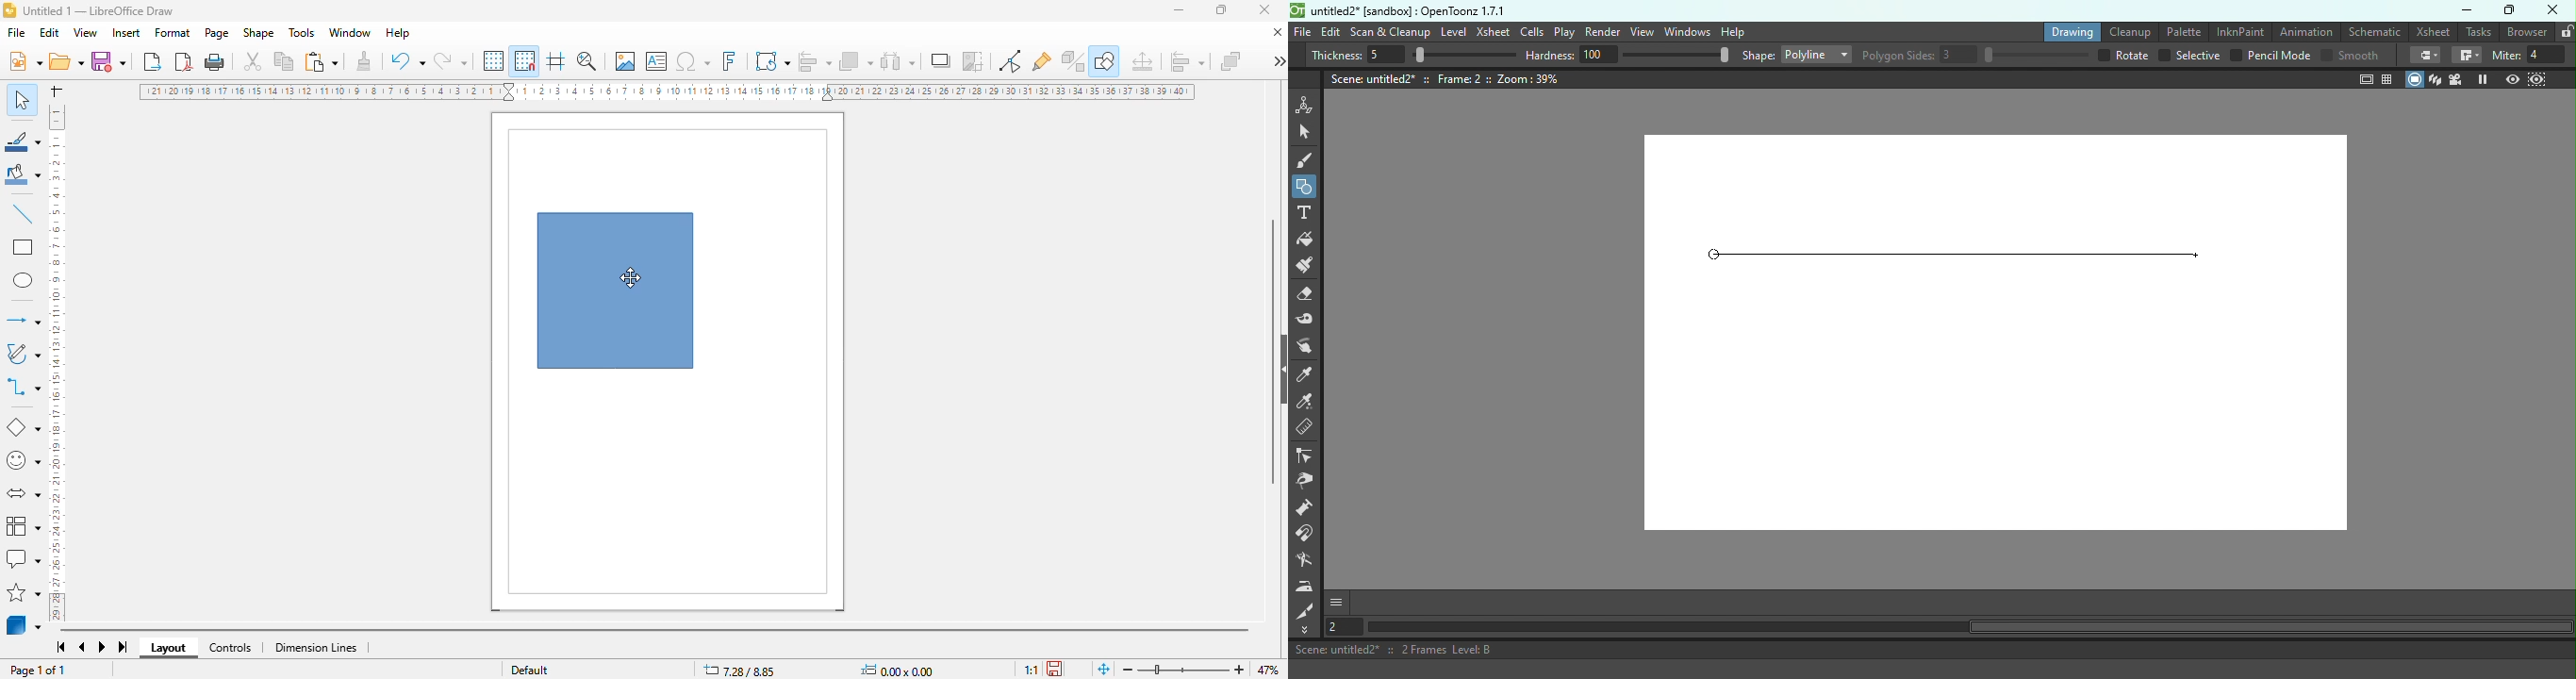  What do you see at coordinates (23, 281) in the screenshot?
I see `ellipse` at bounding box center [23, 281].